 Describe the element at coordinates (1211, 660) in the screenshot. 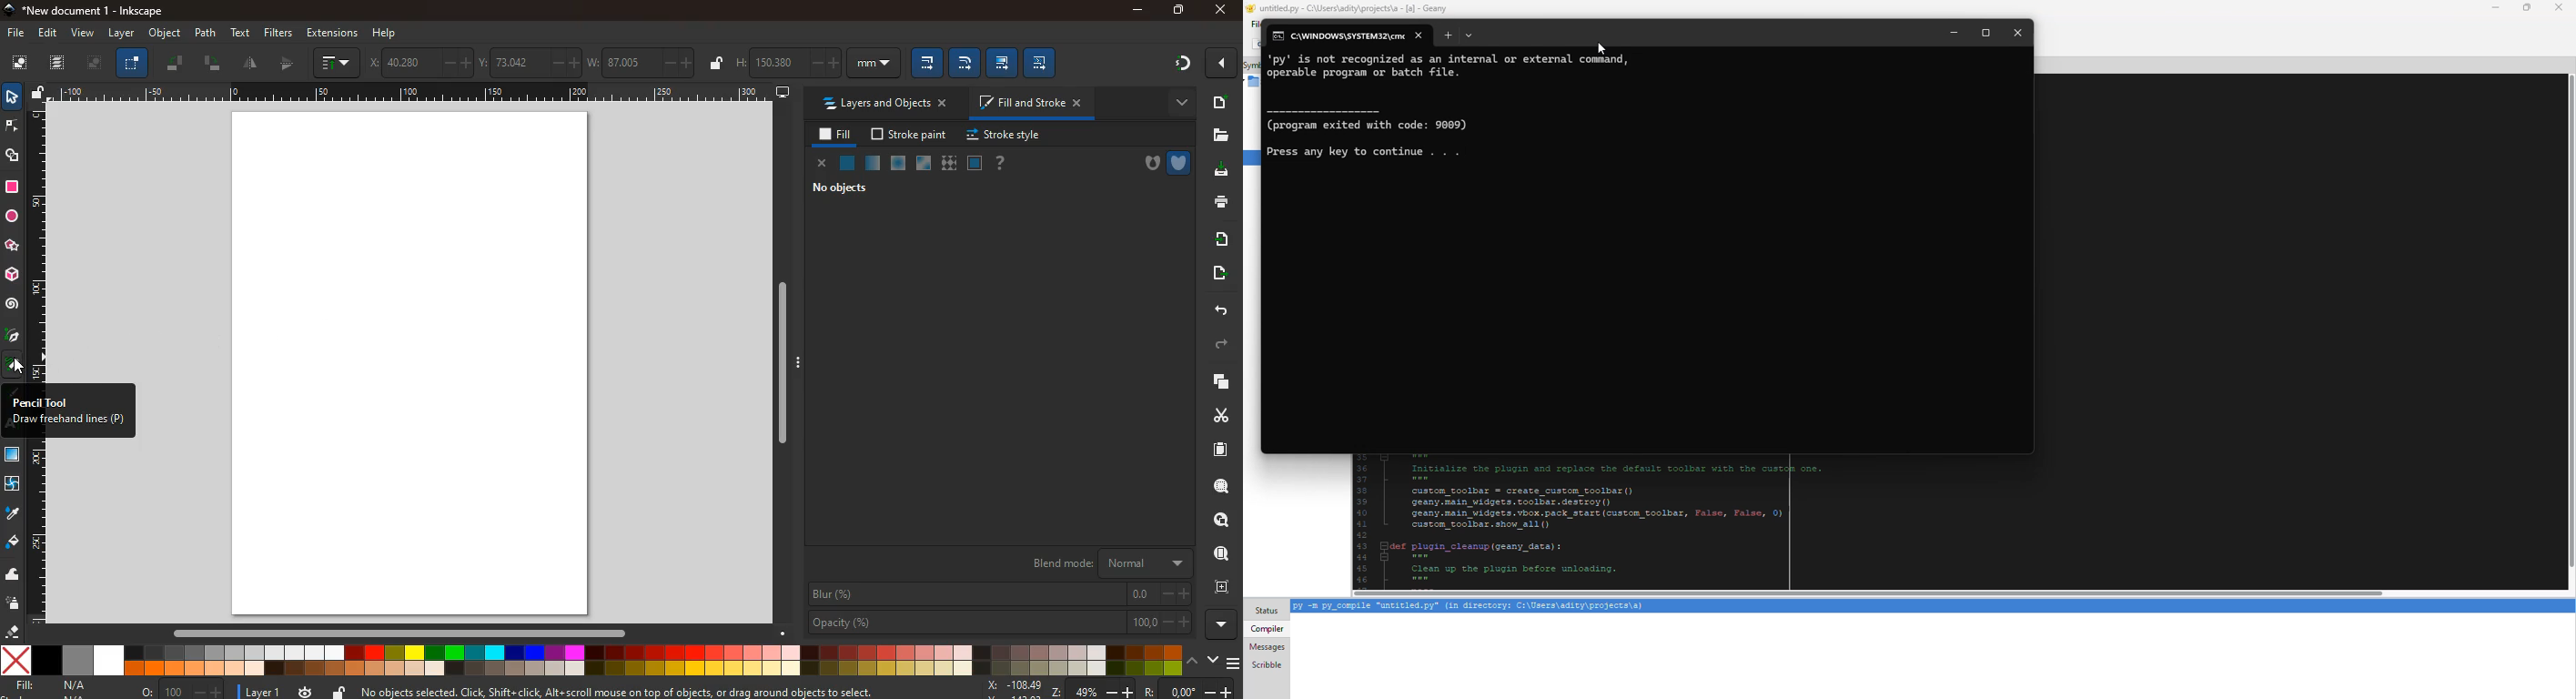

I see `down` at that location.